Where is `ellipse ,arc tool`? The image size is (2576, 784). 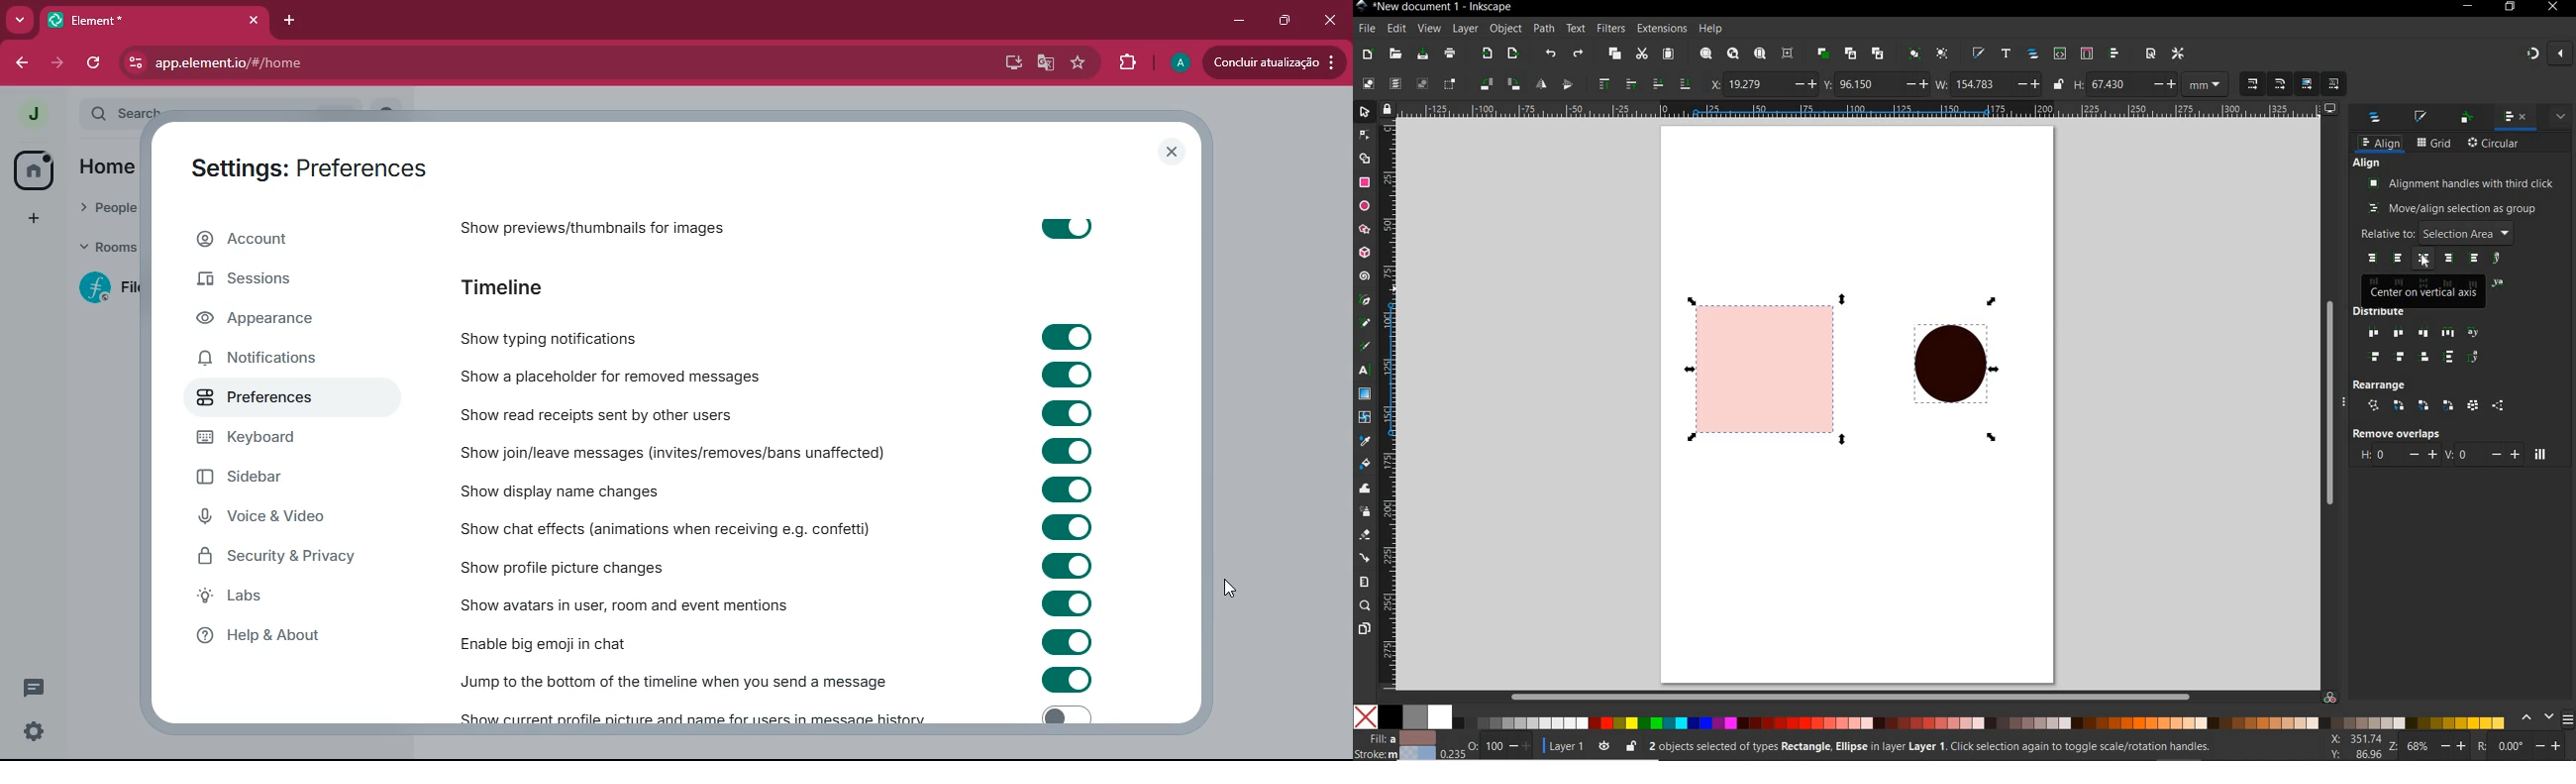
ellipse ,arc tool is located at coordinates (1364, 205).